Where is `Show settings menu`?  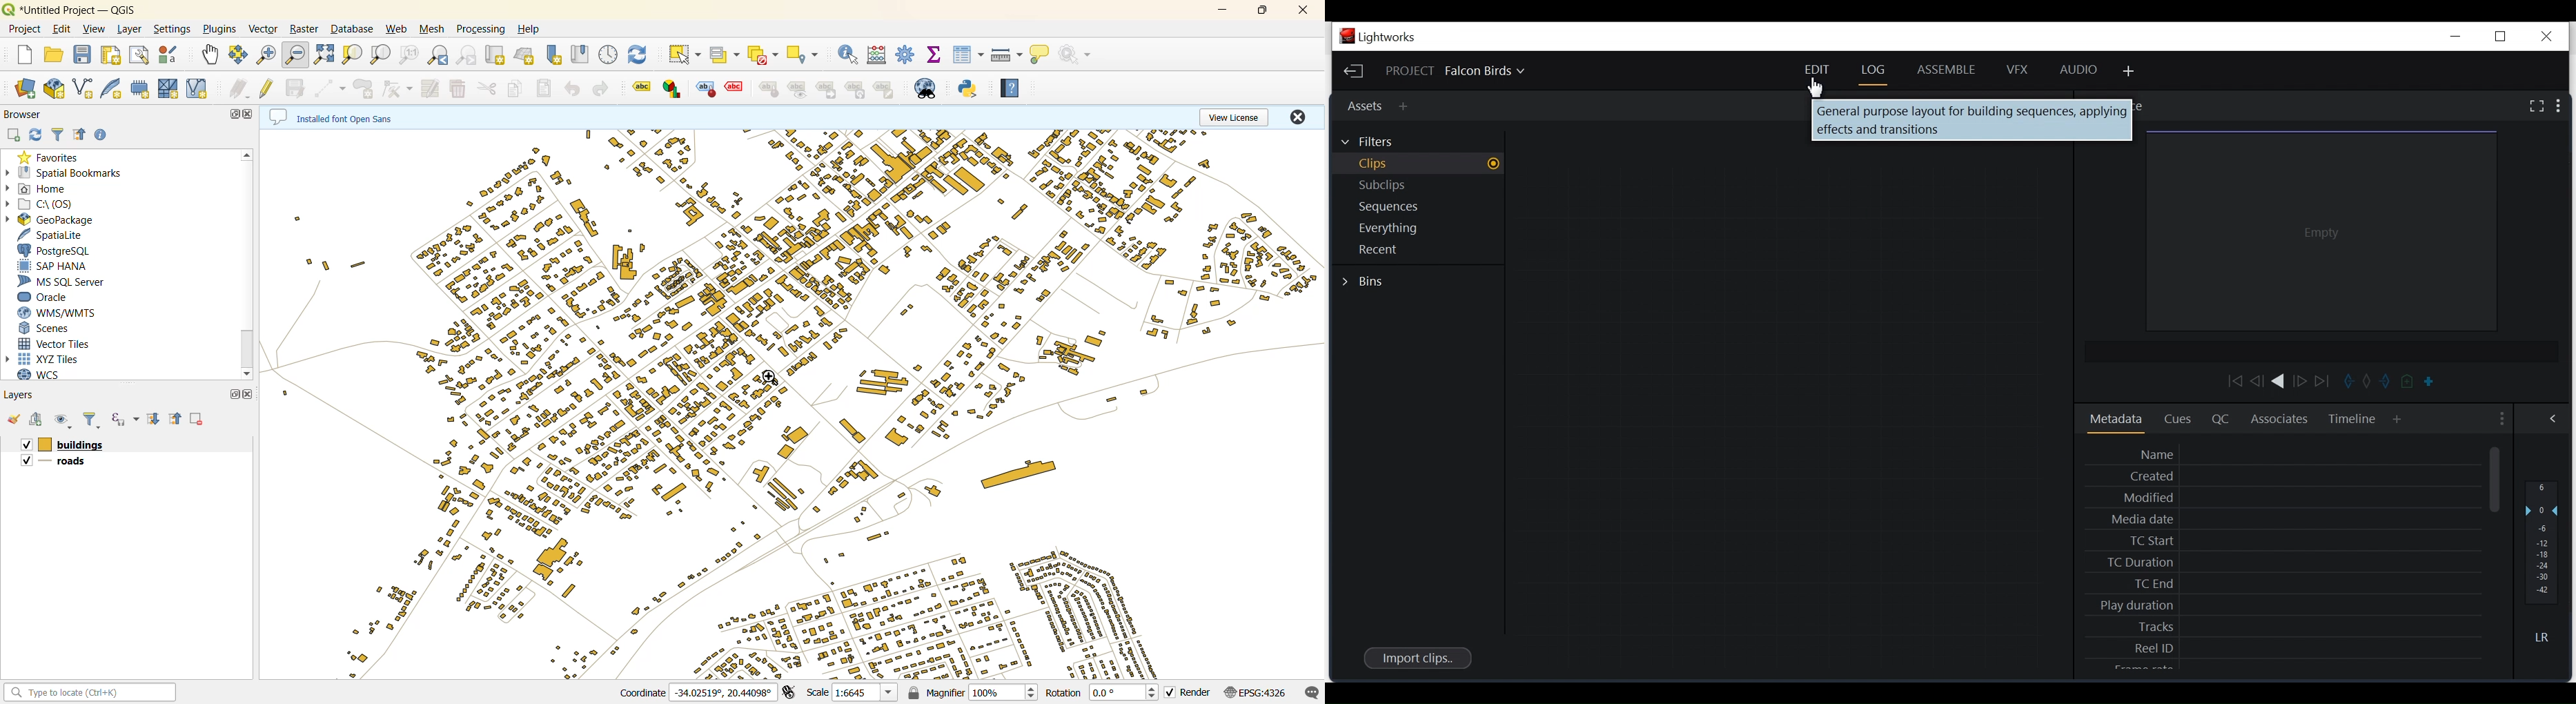 Show settings menu is located at coordinates (2560, 106).